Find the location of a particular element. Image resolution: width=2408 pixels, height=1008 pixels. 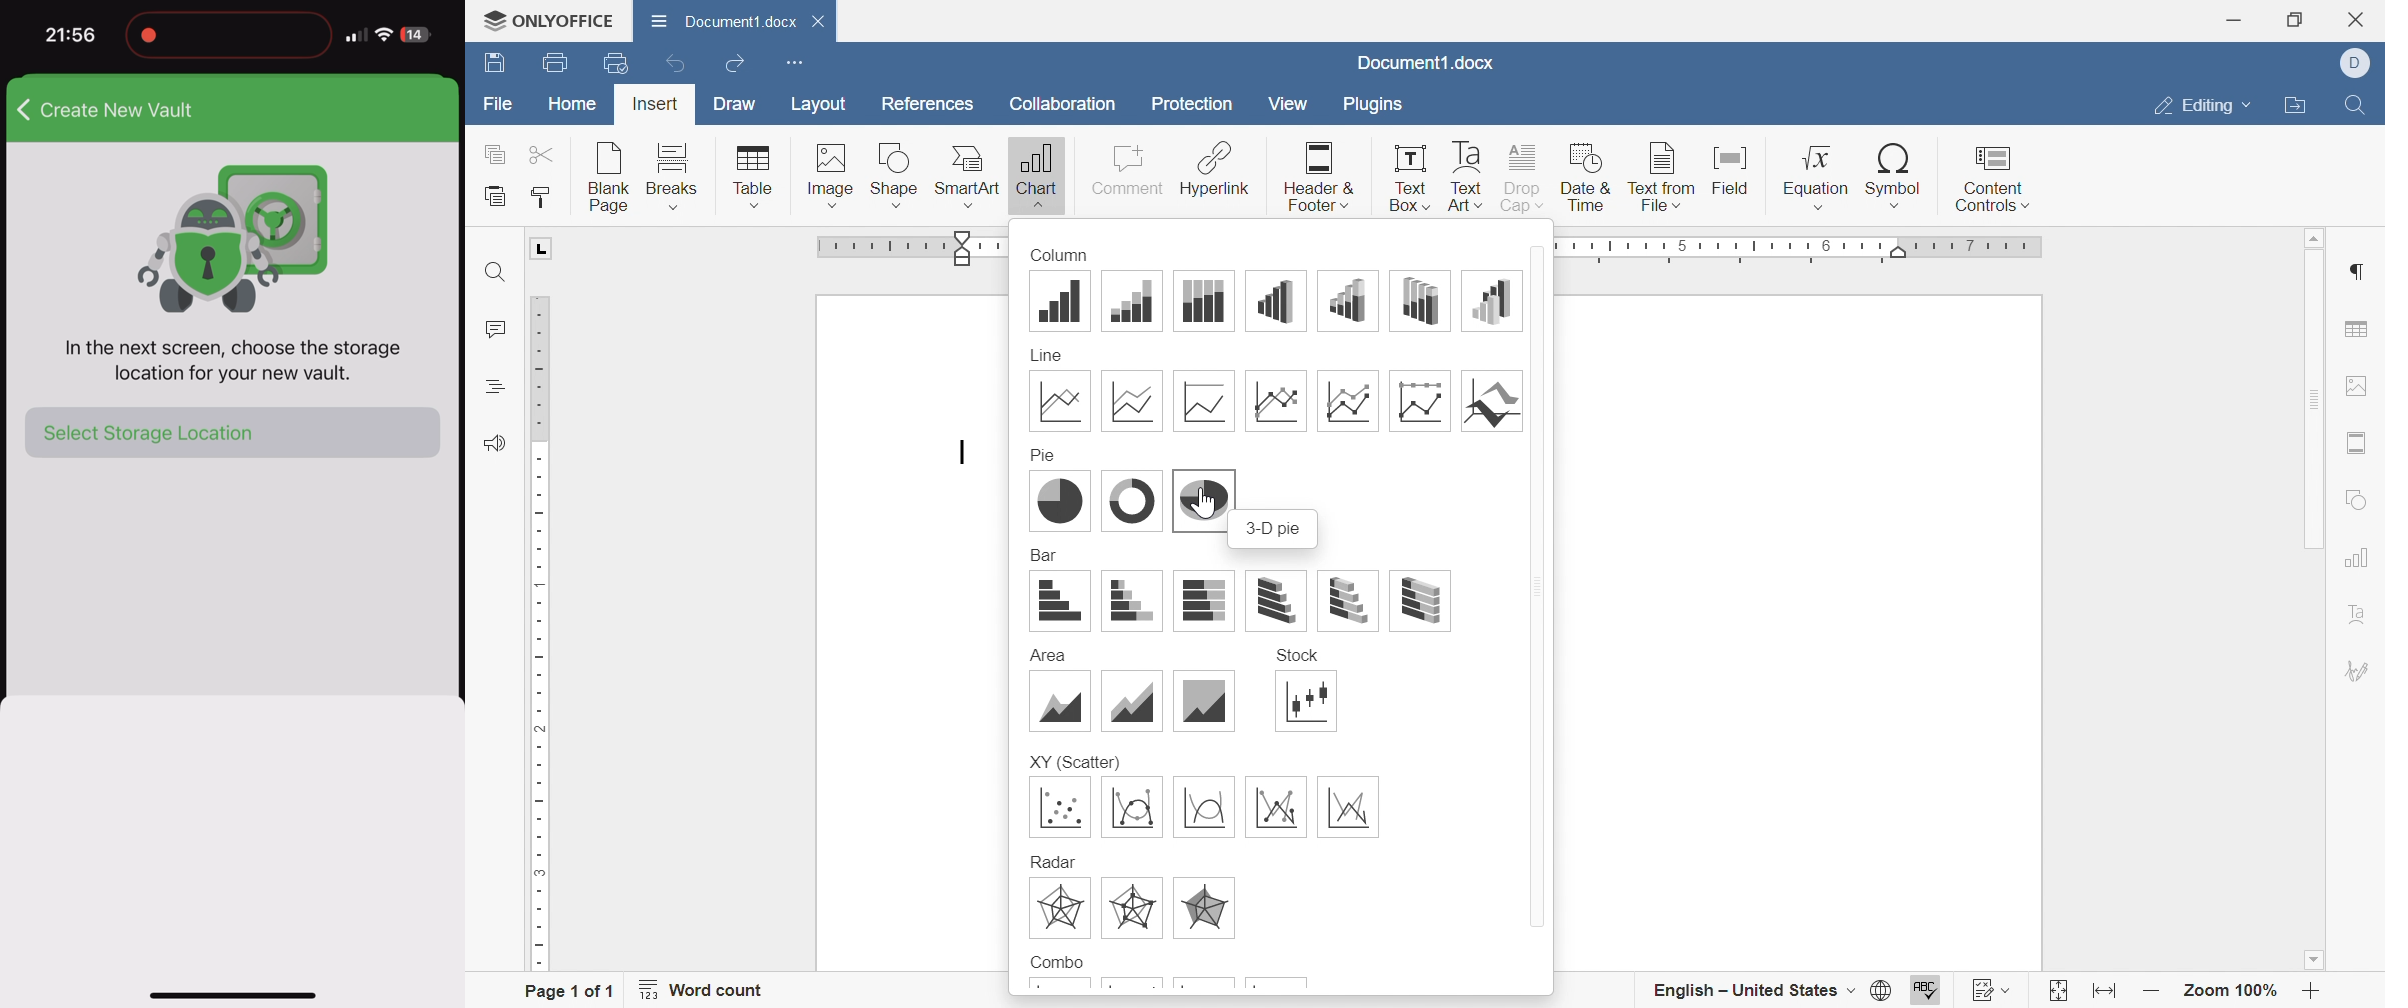

 is located at coordinates (1227, 168).